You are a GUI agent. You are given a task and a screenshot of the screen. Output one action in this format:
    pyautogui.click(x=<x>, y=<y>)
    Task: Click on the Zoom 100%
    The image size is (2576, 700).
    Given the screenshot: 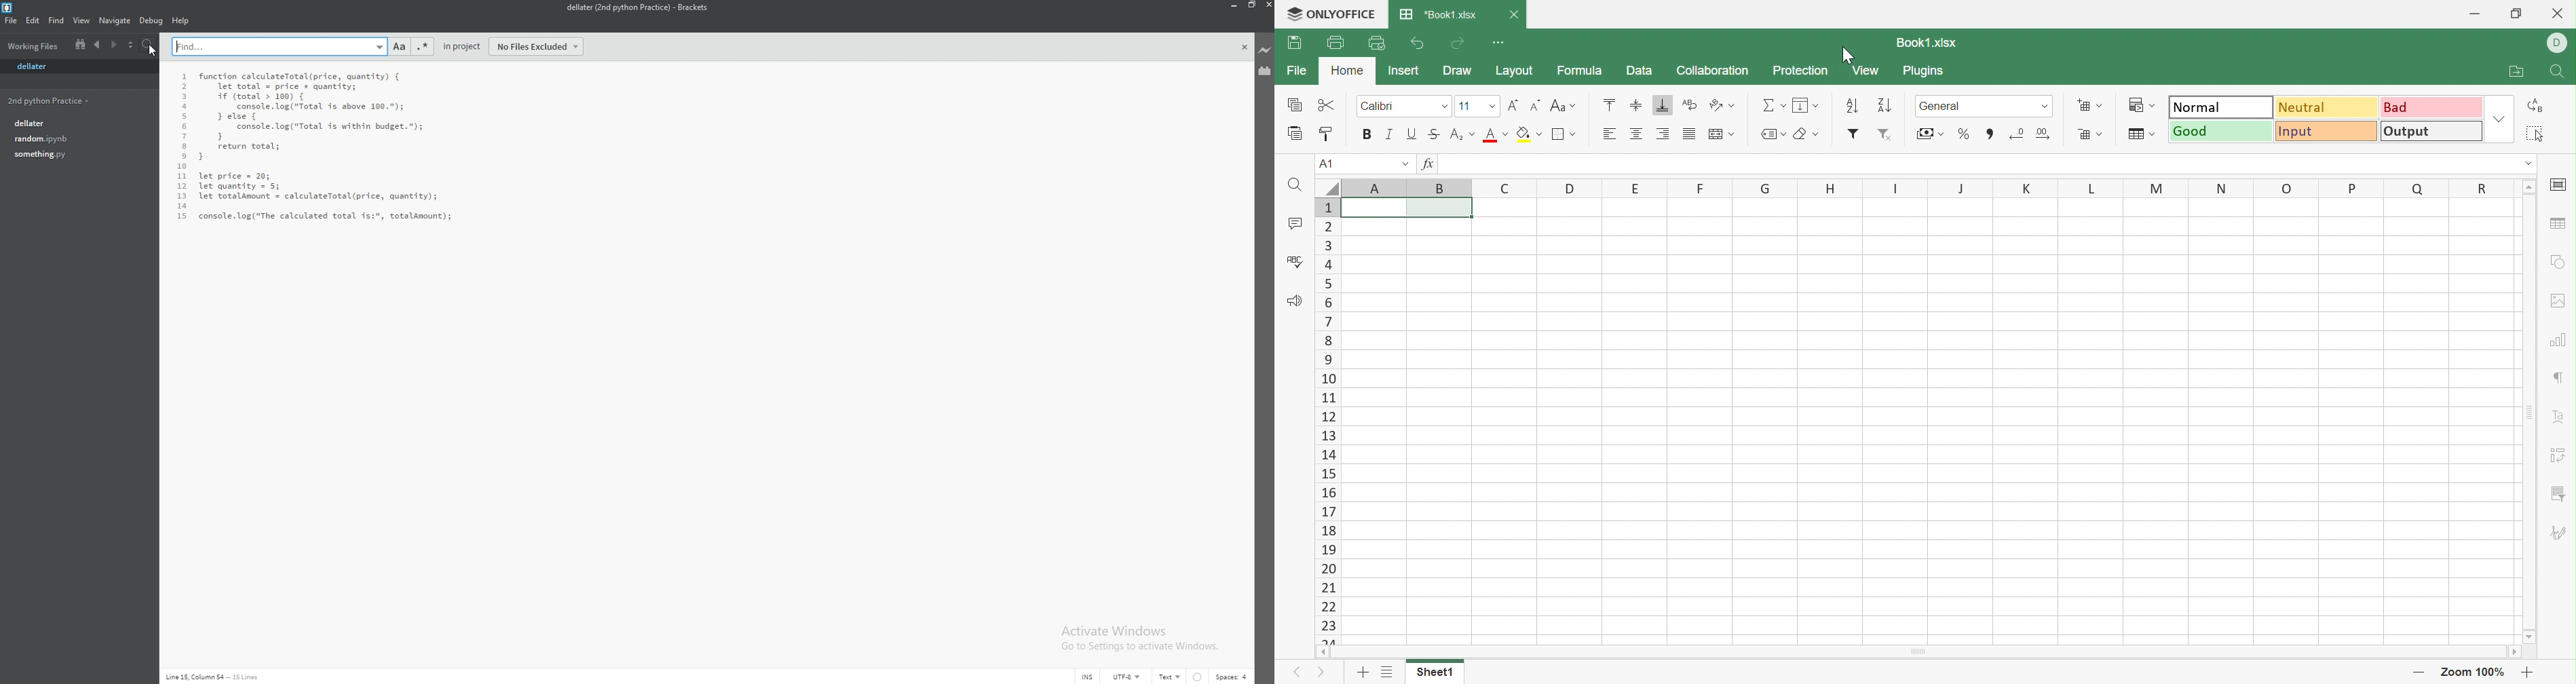 What is the action you would take?
    pyautogui.click(x=2476, y=672)
    